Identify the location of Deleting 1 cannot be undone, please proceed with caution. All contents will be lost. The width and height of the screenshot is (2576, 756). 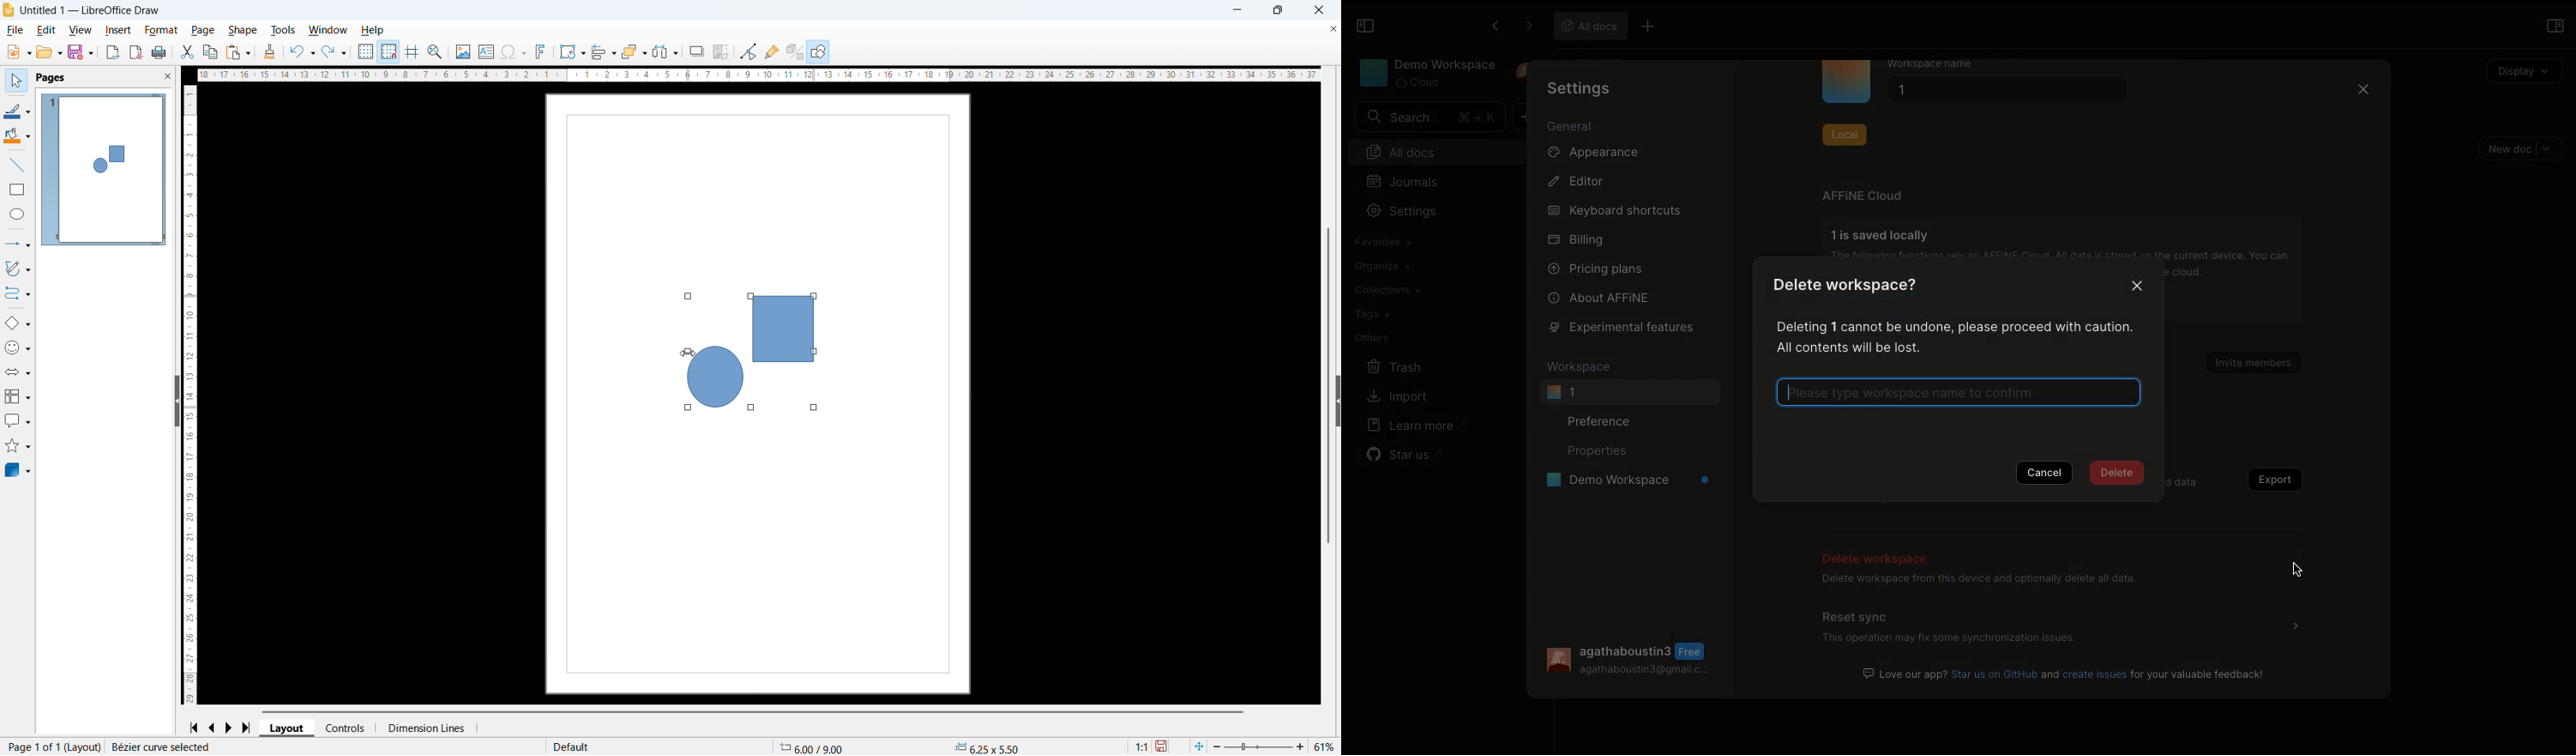
(1950, 336).